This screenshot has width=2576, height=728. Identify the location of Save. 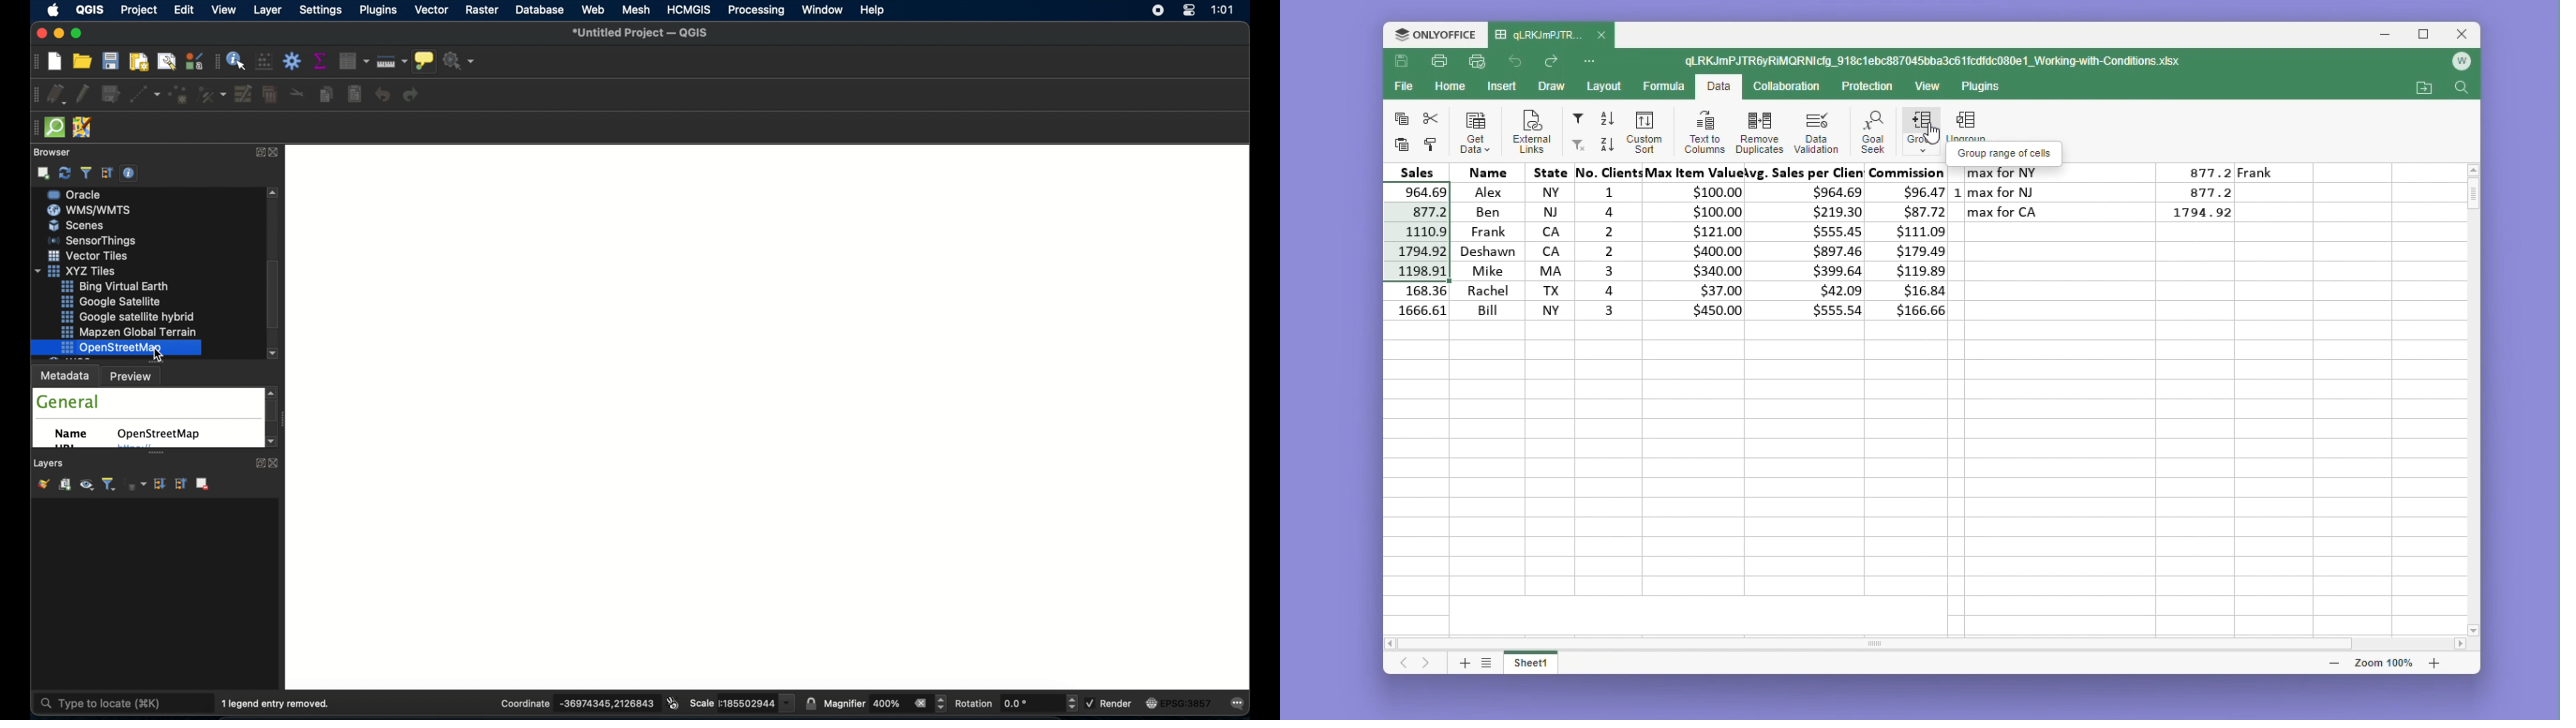
(1402, 62).